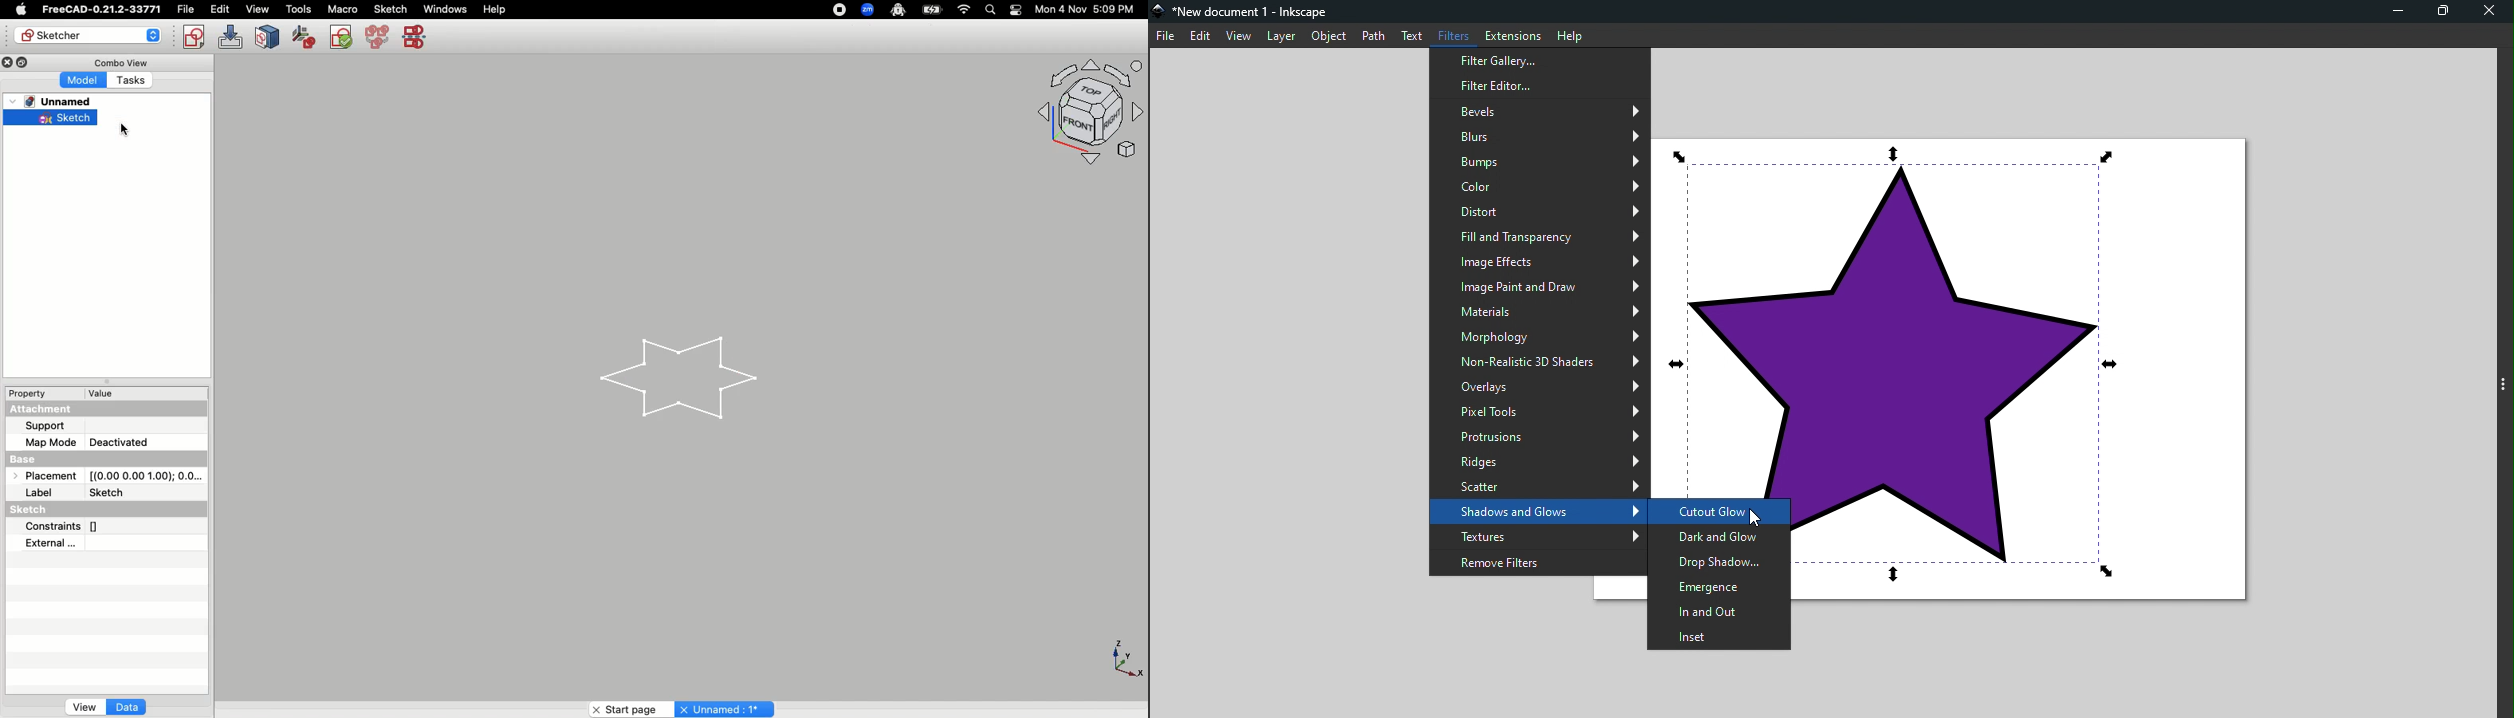 Image resolution: width=2520 pixels, height=728 pixels. Describe the element at coordinates (495, 8) in the screenshot. I see `Help` at that location.